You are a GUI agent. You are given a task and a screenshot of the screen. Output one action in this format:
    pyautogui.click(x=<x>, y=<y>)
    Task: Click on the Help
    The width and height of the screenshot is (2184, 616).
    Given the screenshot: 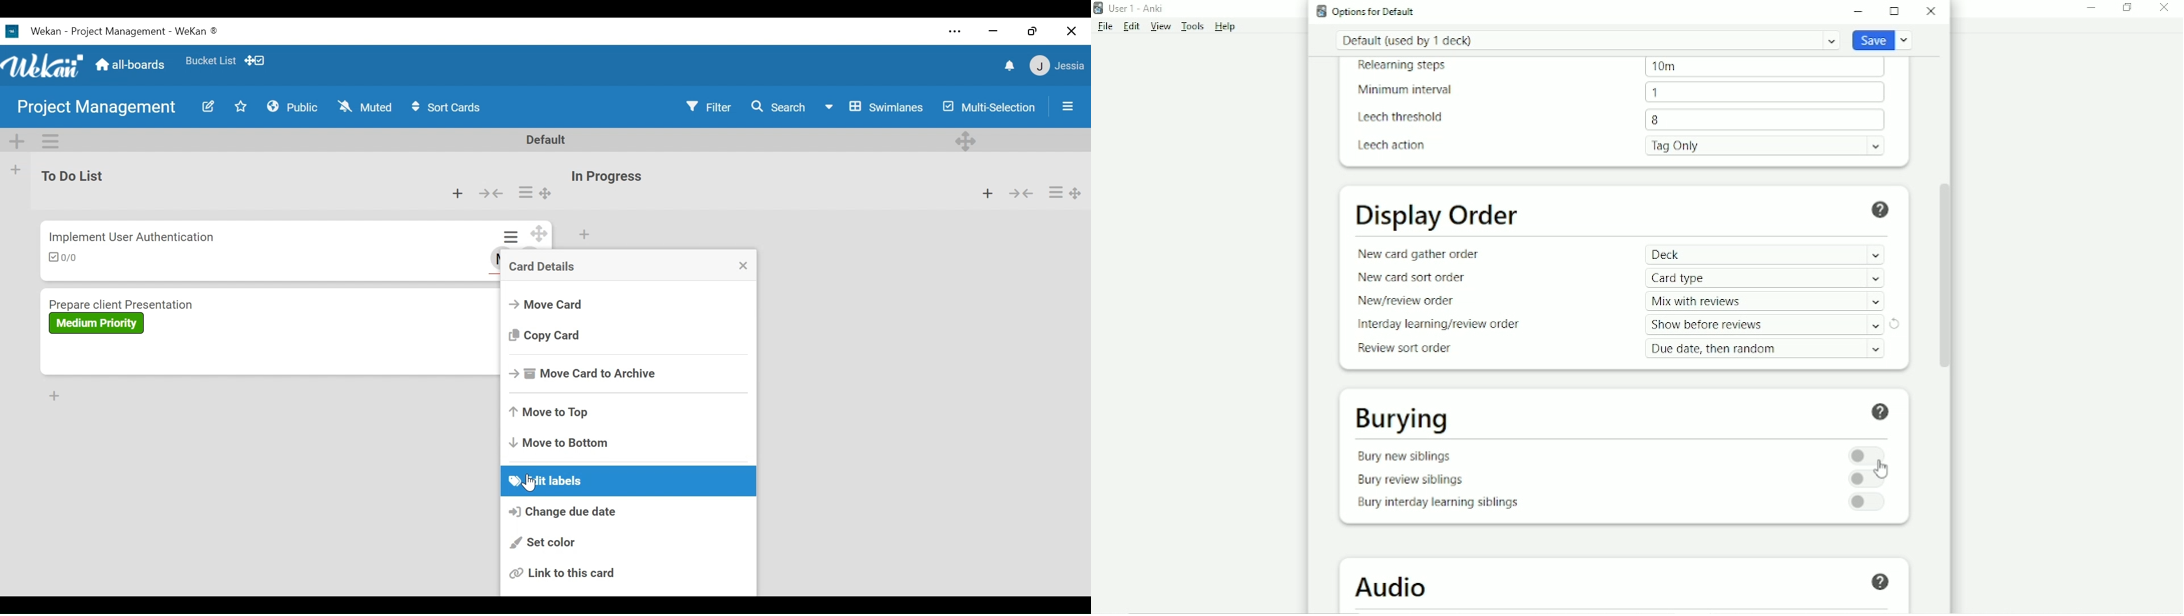 What is the action you would take?
    pyautogui.click(x=1883, y=583)
    